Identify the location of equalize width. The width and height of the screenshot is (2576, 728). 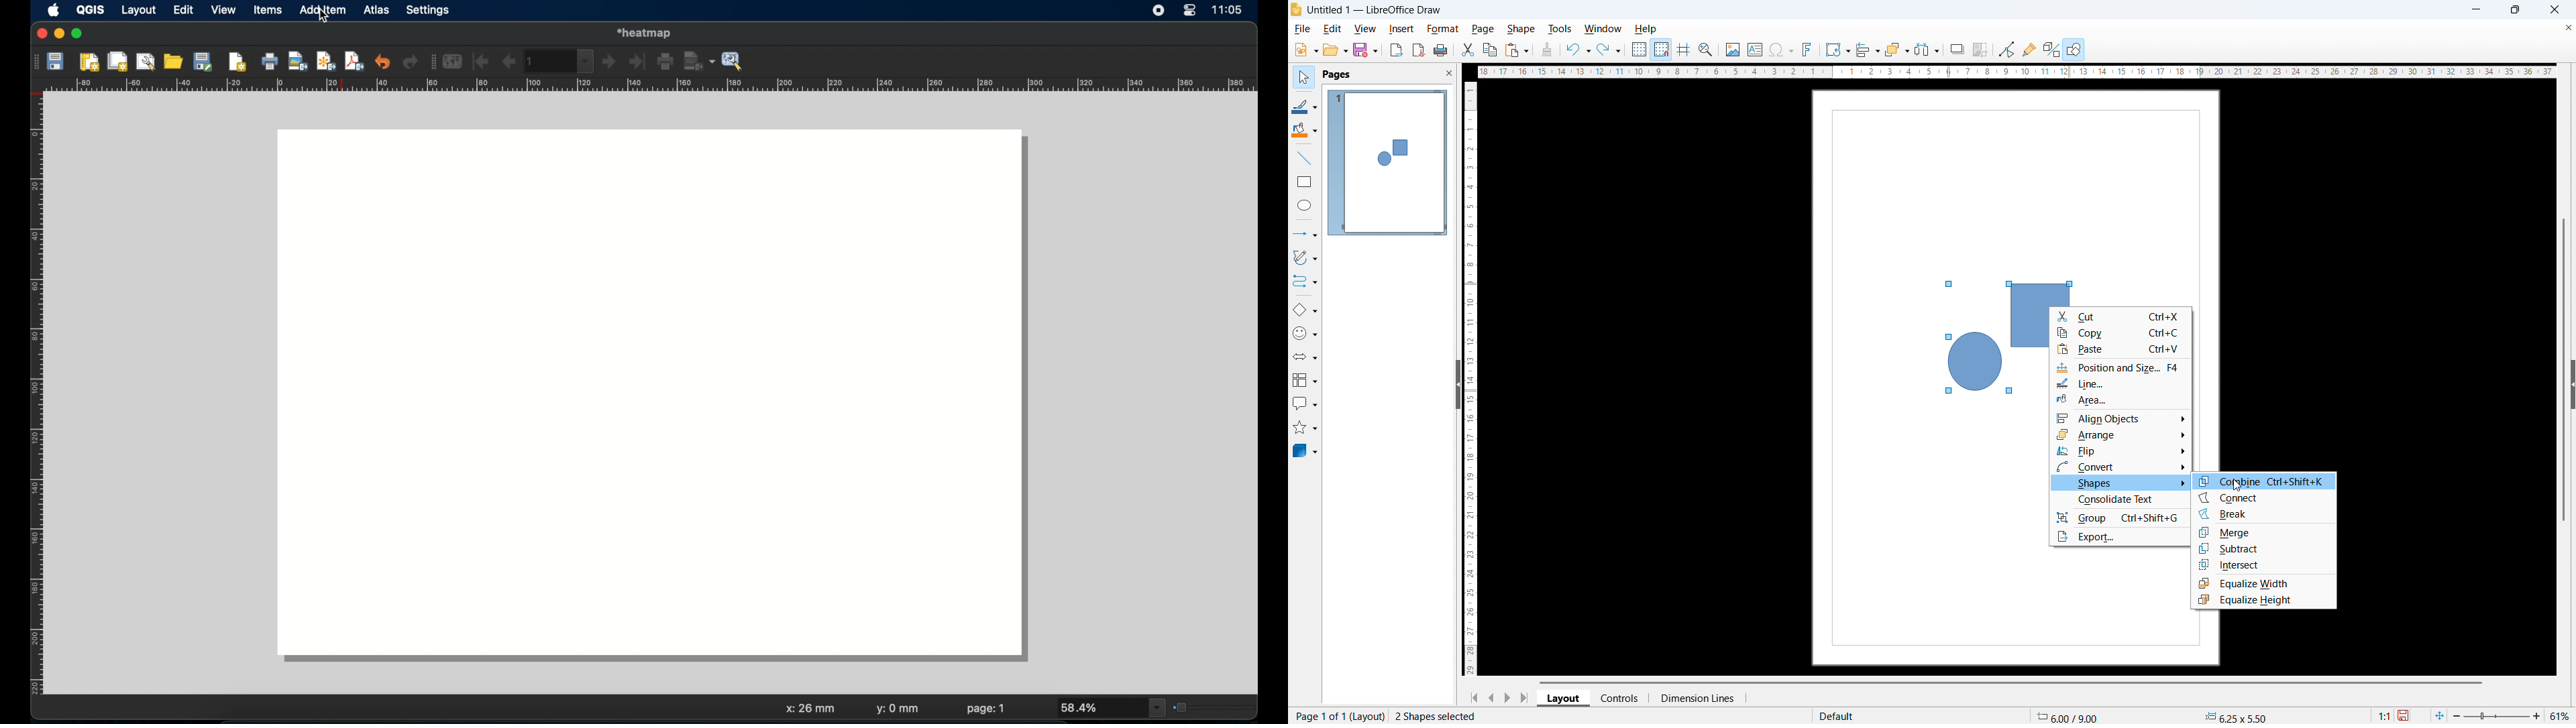
(2264, 583).